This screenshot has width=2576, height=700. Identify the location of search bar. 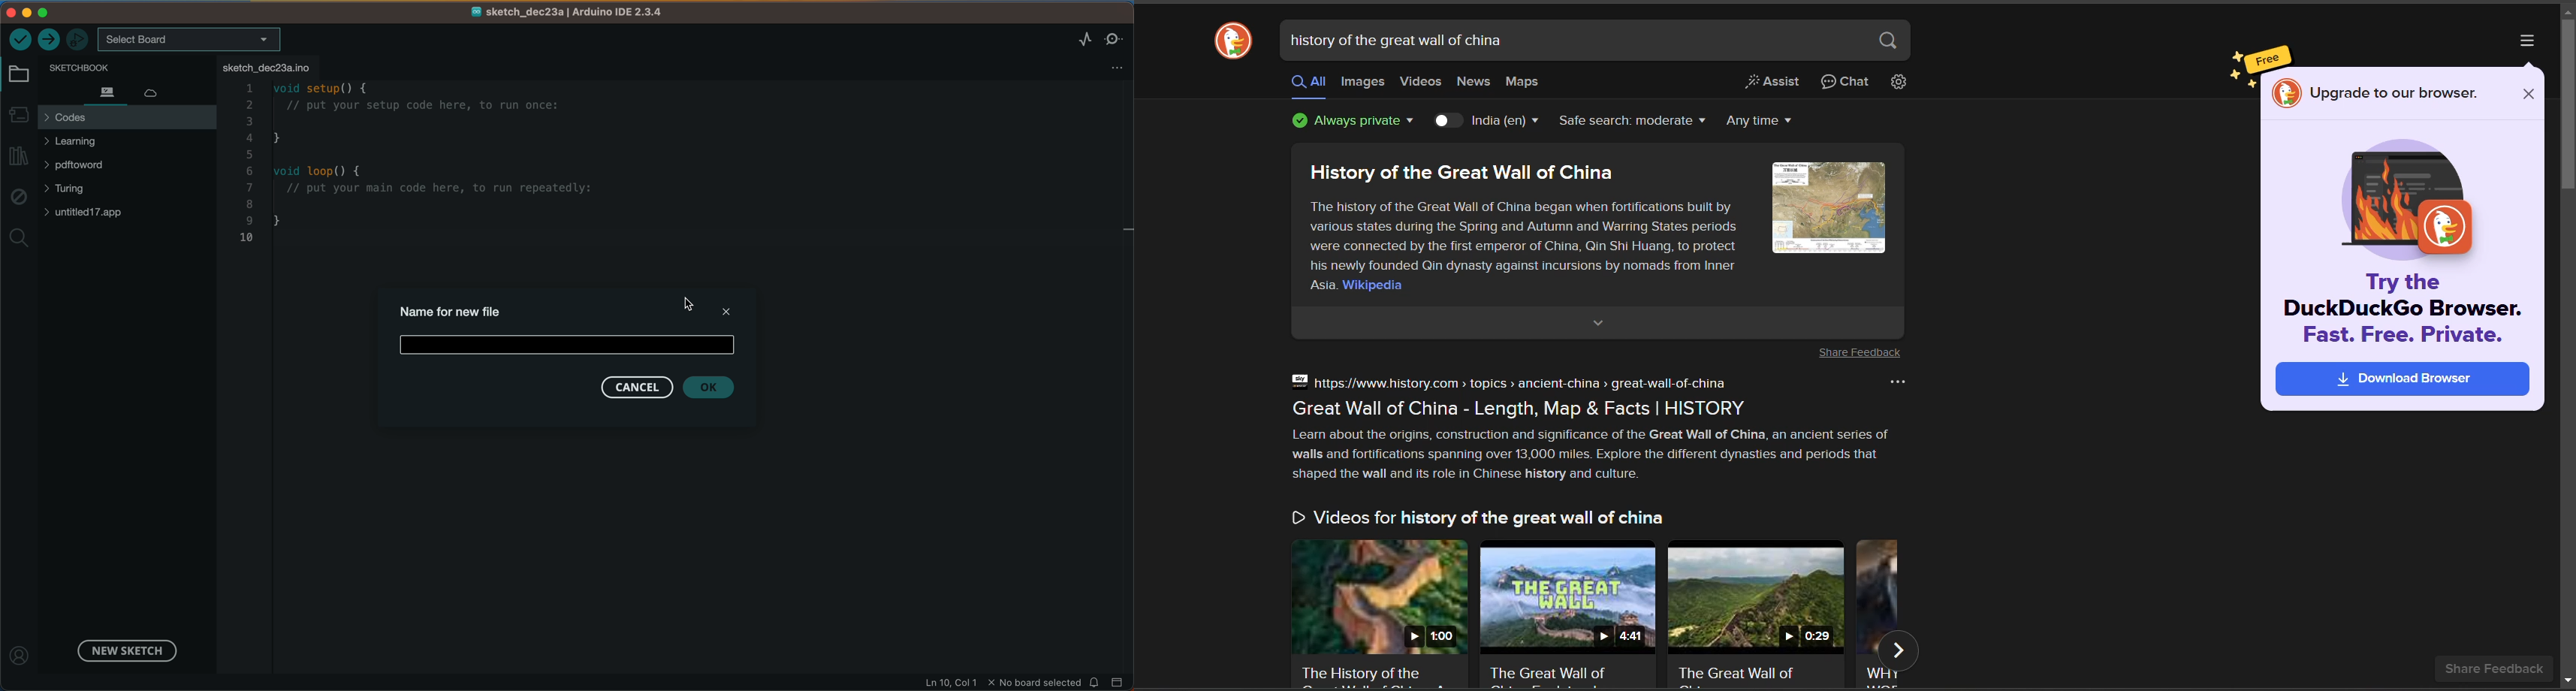
(1574, 40).